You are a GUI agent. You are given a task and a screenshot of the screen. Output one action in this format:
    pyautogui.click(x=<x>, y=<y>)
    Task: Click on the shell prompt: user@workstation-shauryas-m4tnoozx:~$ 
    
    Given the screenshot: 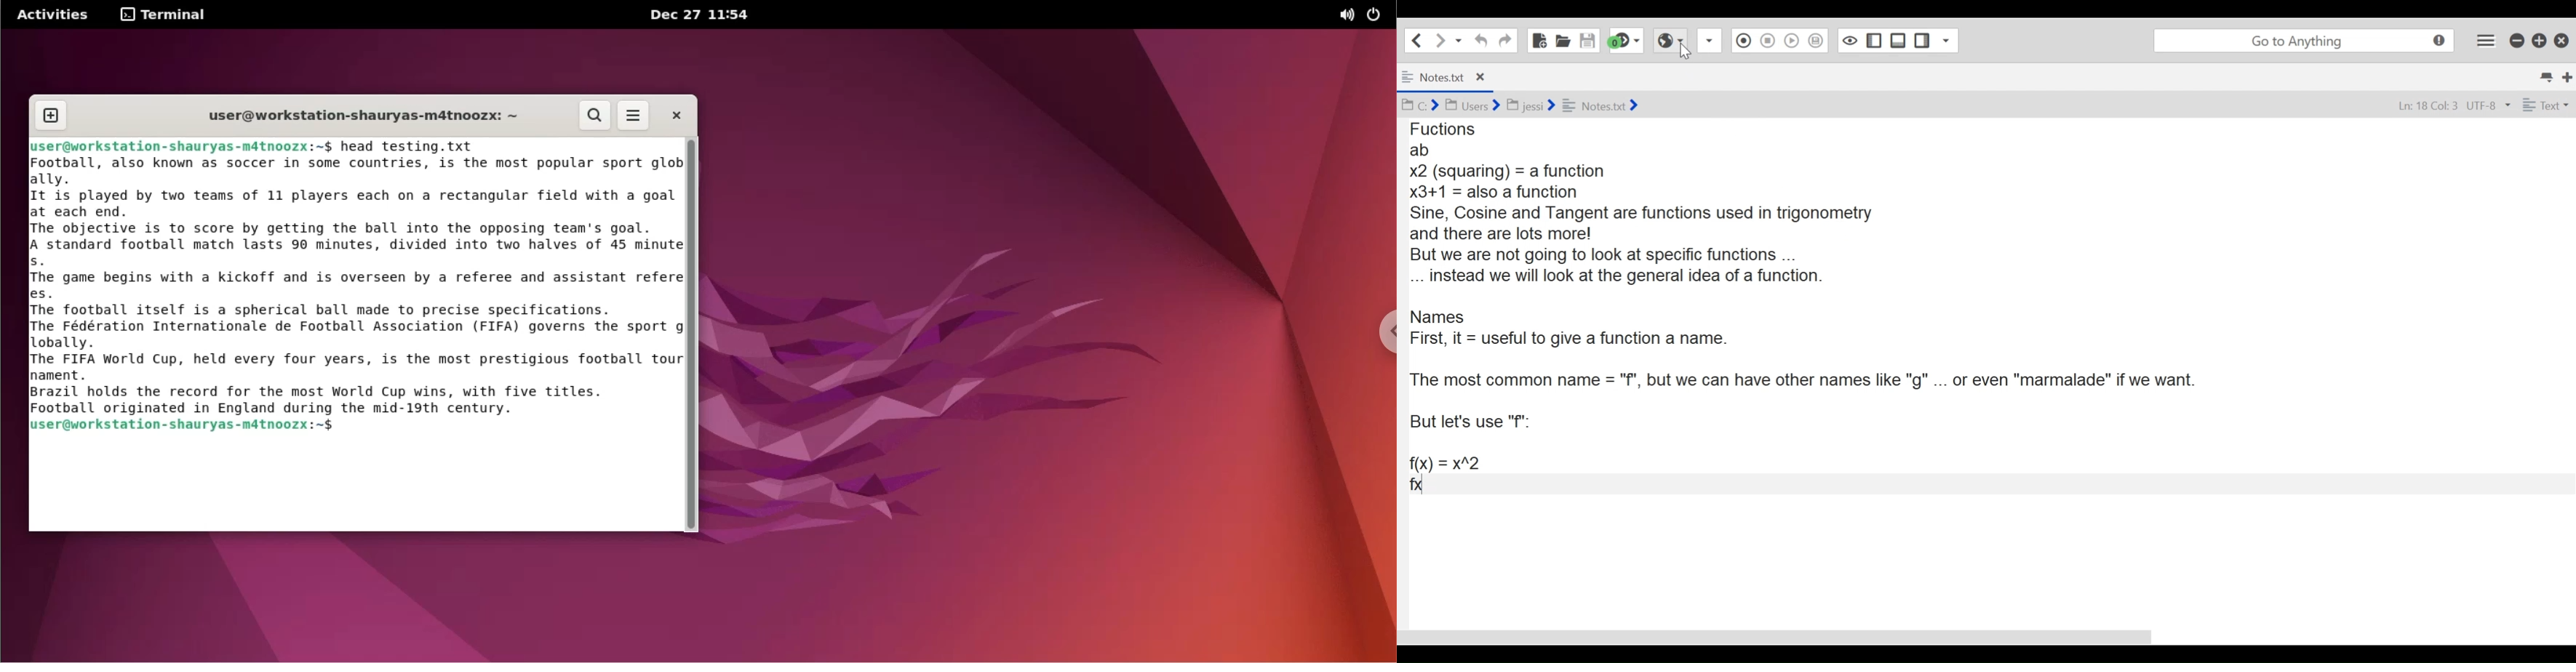 What is the action you would take?
    pyautogui.click(x=178, y=147)
    